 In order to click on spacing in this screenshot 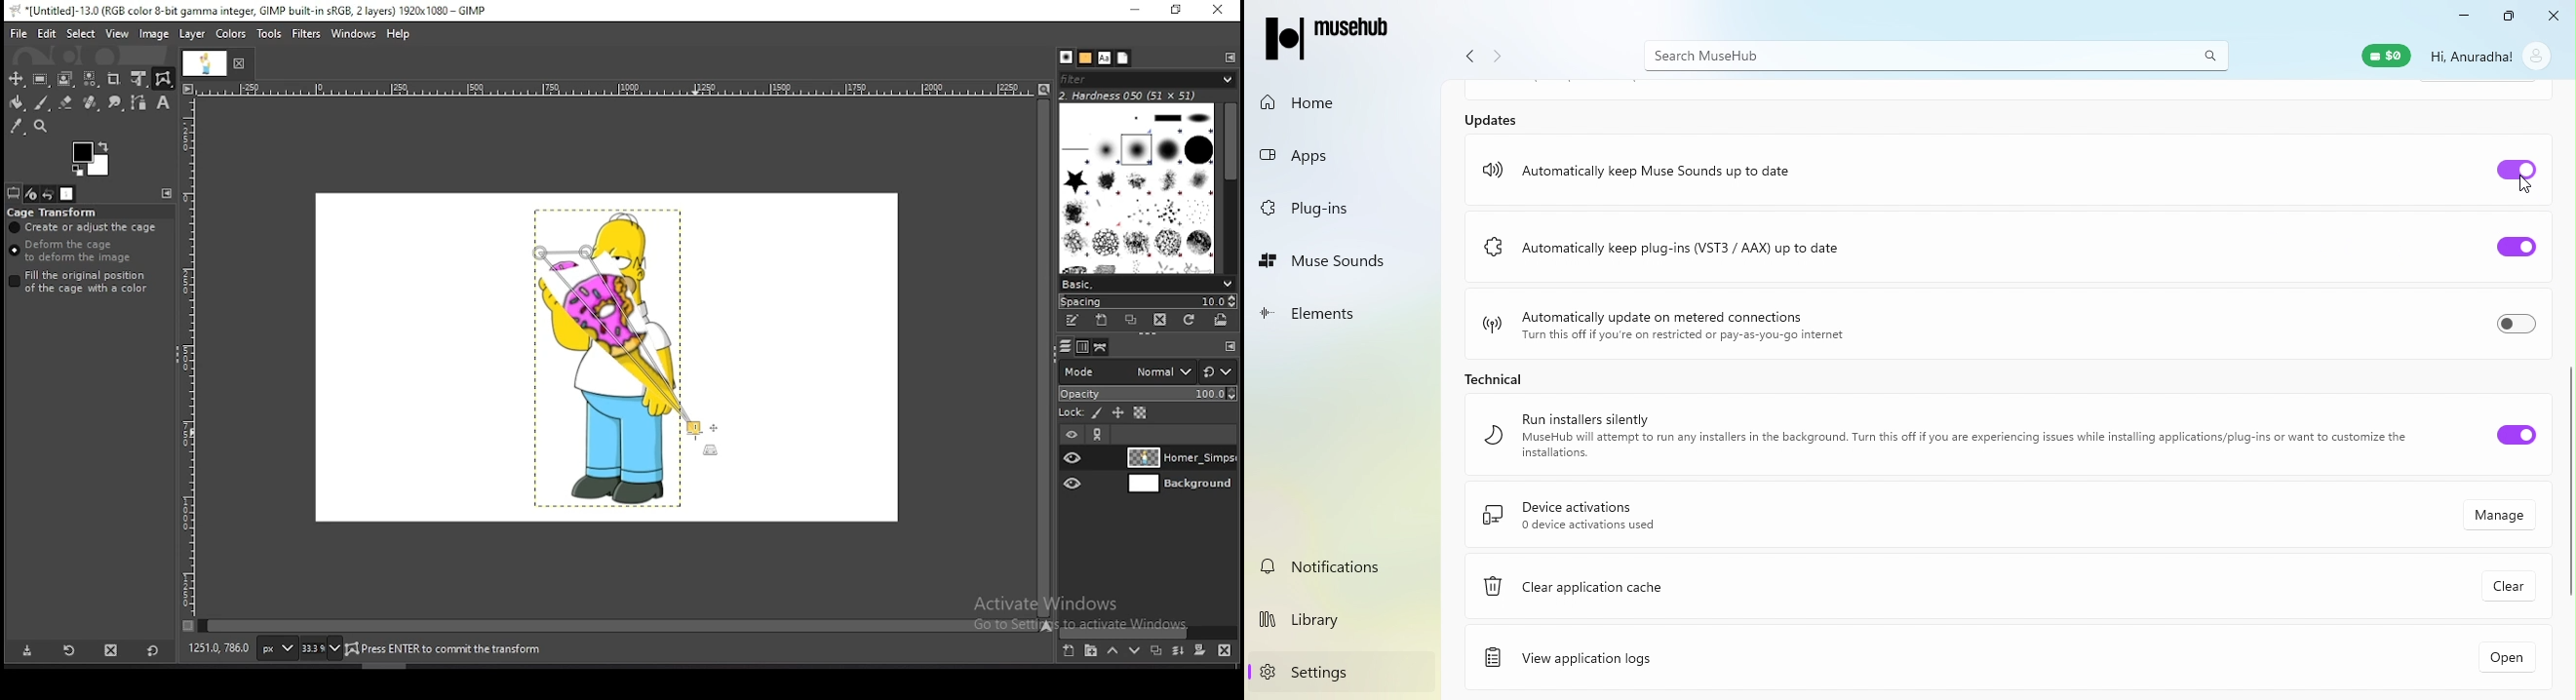, I will do `click(1147, 300)`.